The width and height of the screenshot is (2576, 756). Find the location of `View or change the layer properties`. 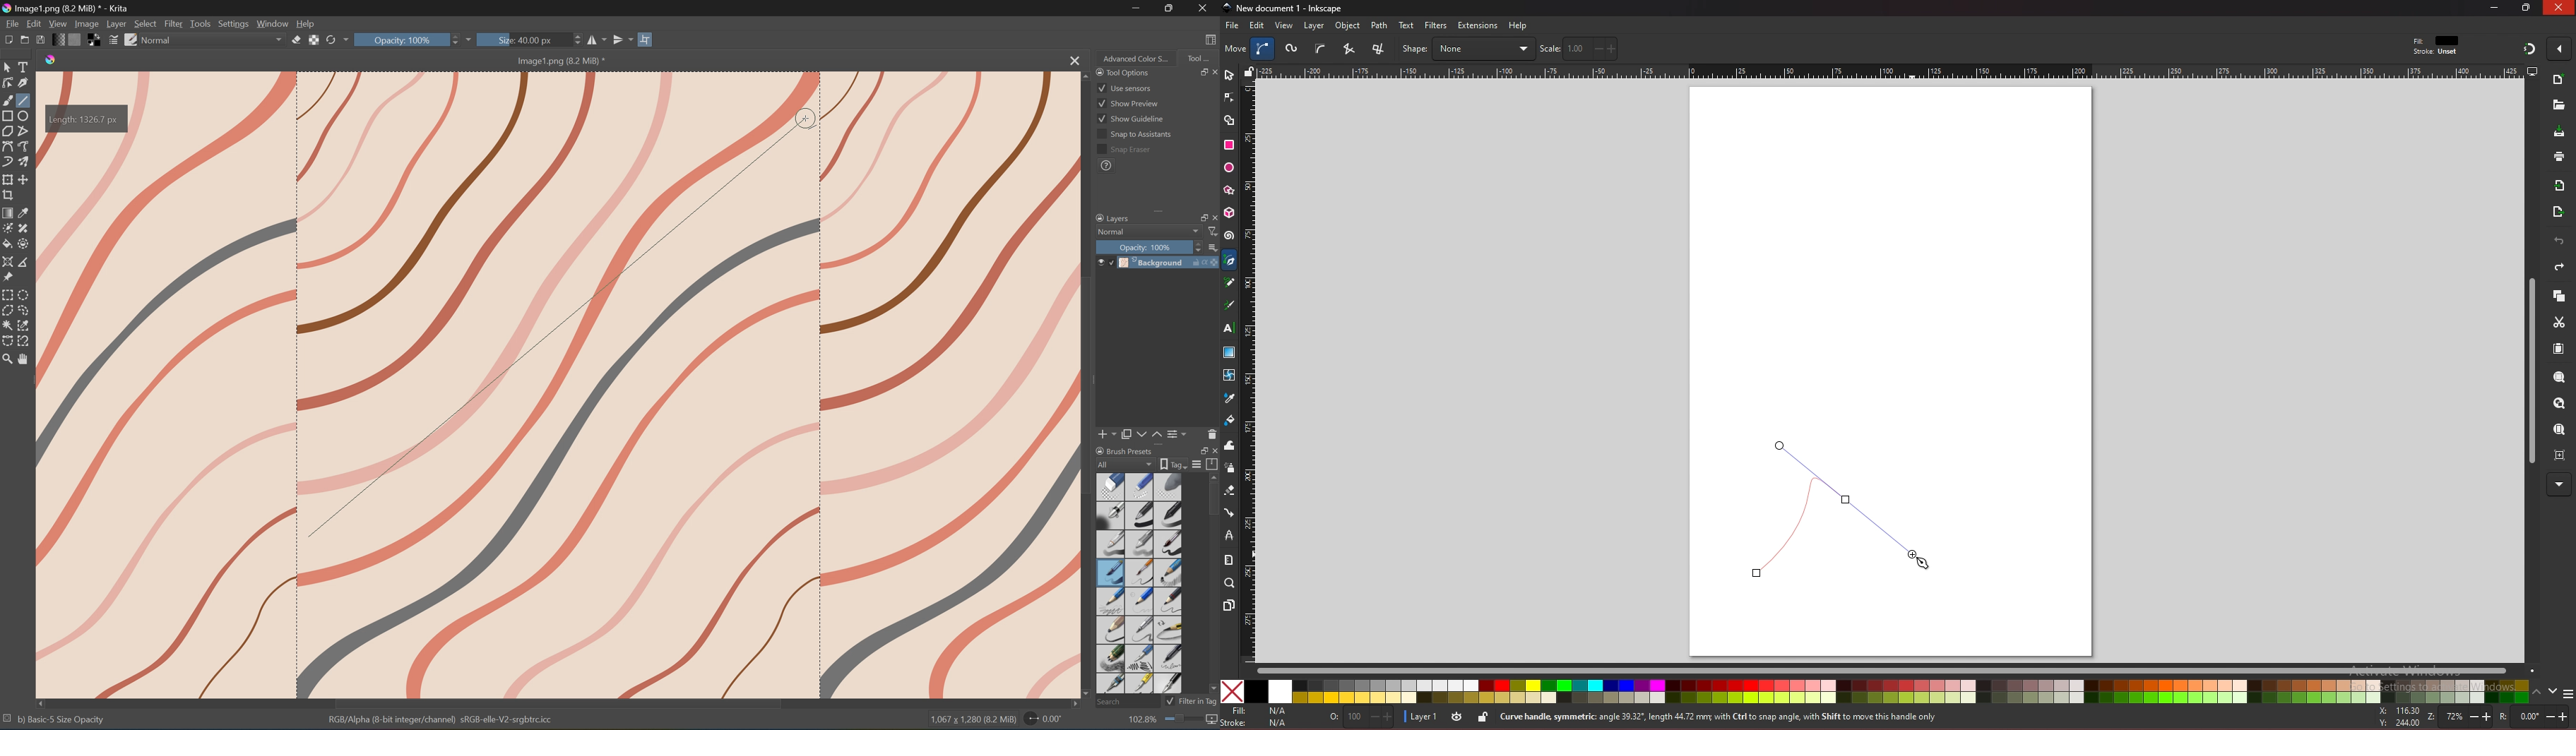

View or change the layer properties is located at coordinates (1178, 432).